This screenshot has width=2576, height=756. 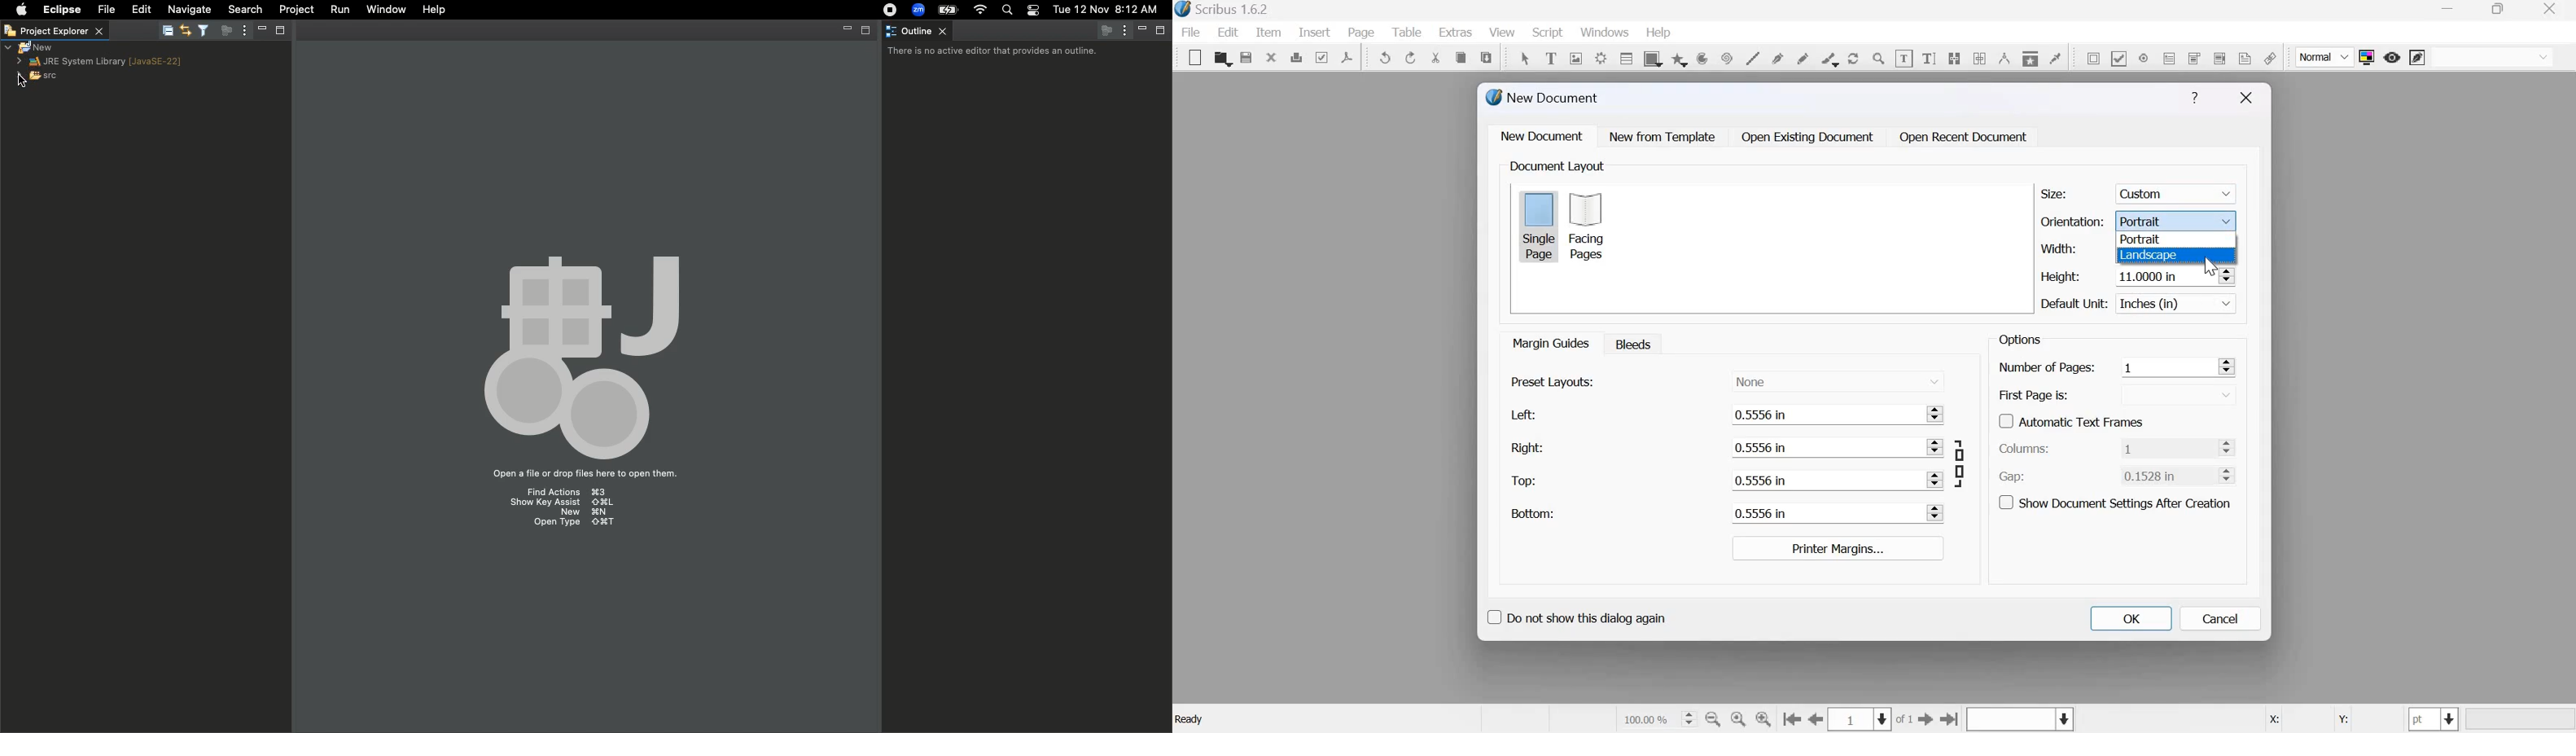 I want to click on Undo, so click(x=1386, y=58).